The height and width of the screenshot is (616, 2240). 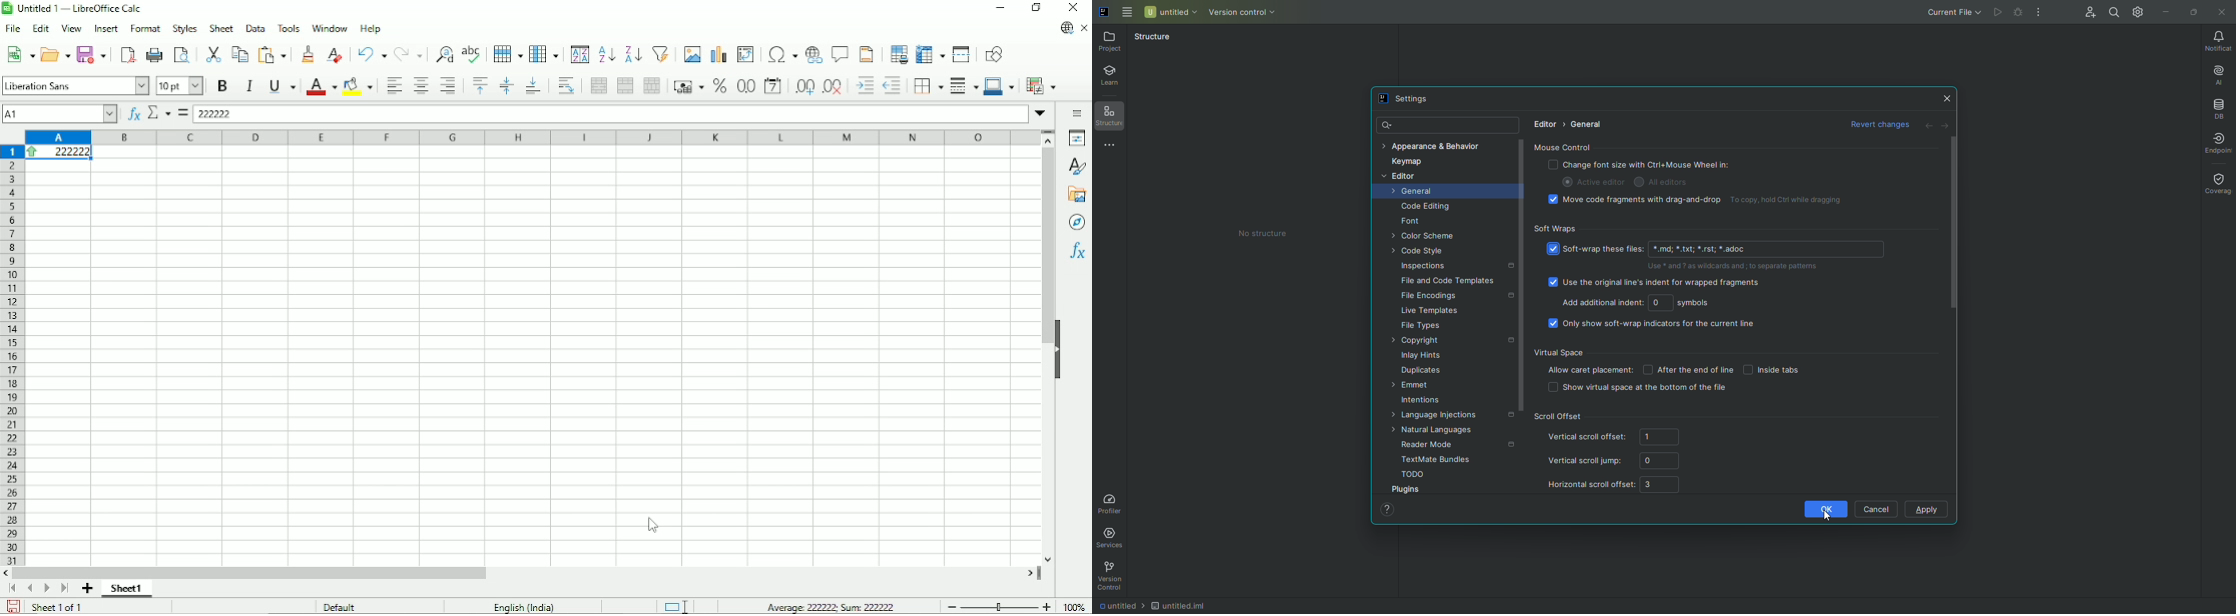 What do you see at coordinates (184, 28) in the screenshot?
I see `Styles` at bounding box center [184, 28].